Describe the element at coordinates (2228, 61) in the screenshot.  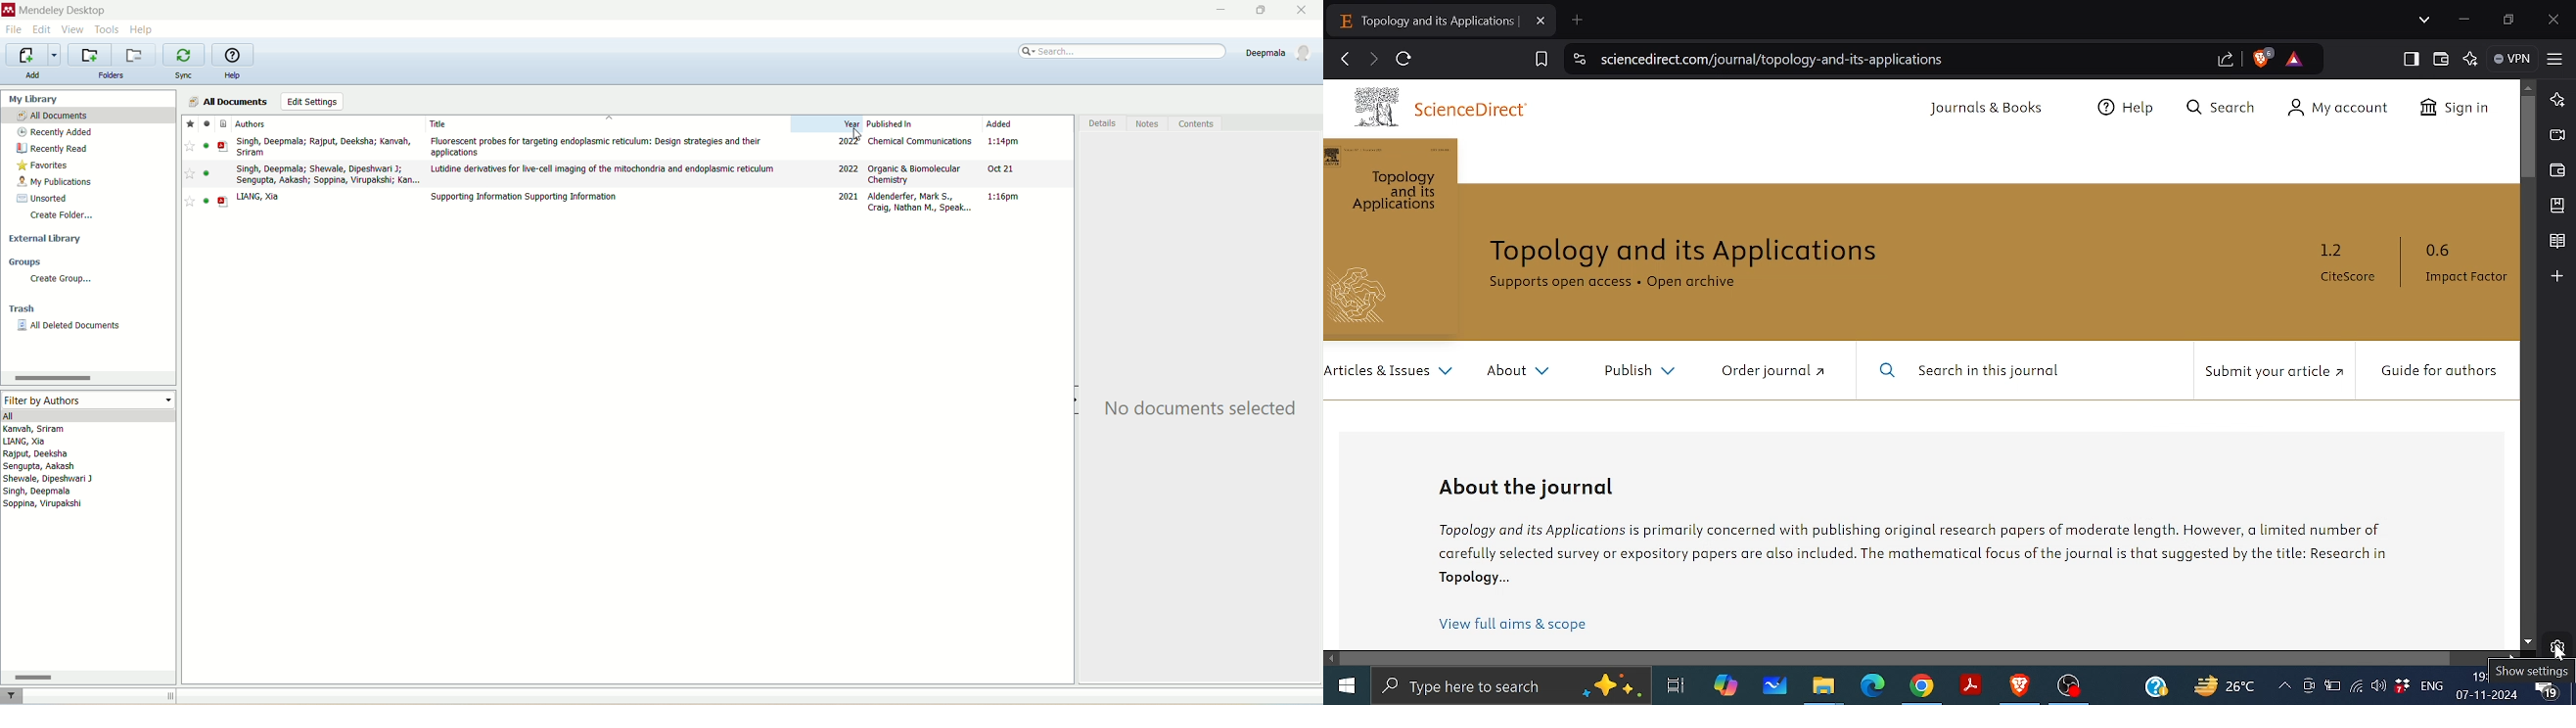
I see `Share link` at that location.